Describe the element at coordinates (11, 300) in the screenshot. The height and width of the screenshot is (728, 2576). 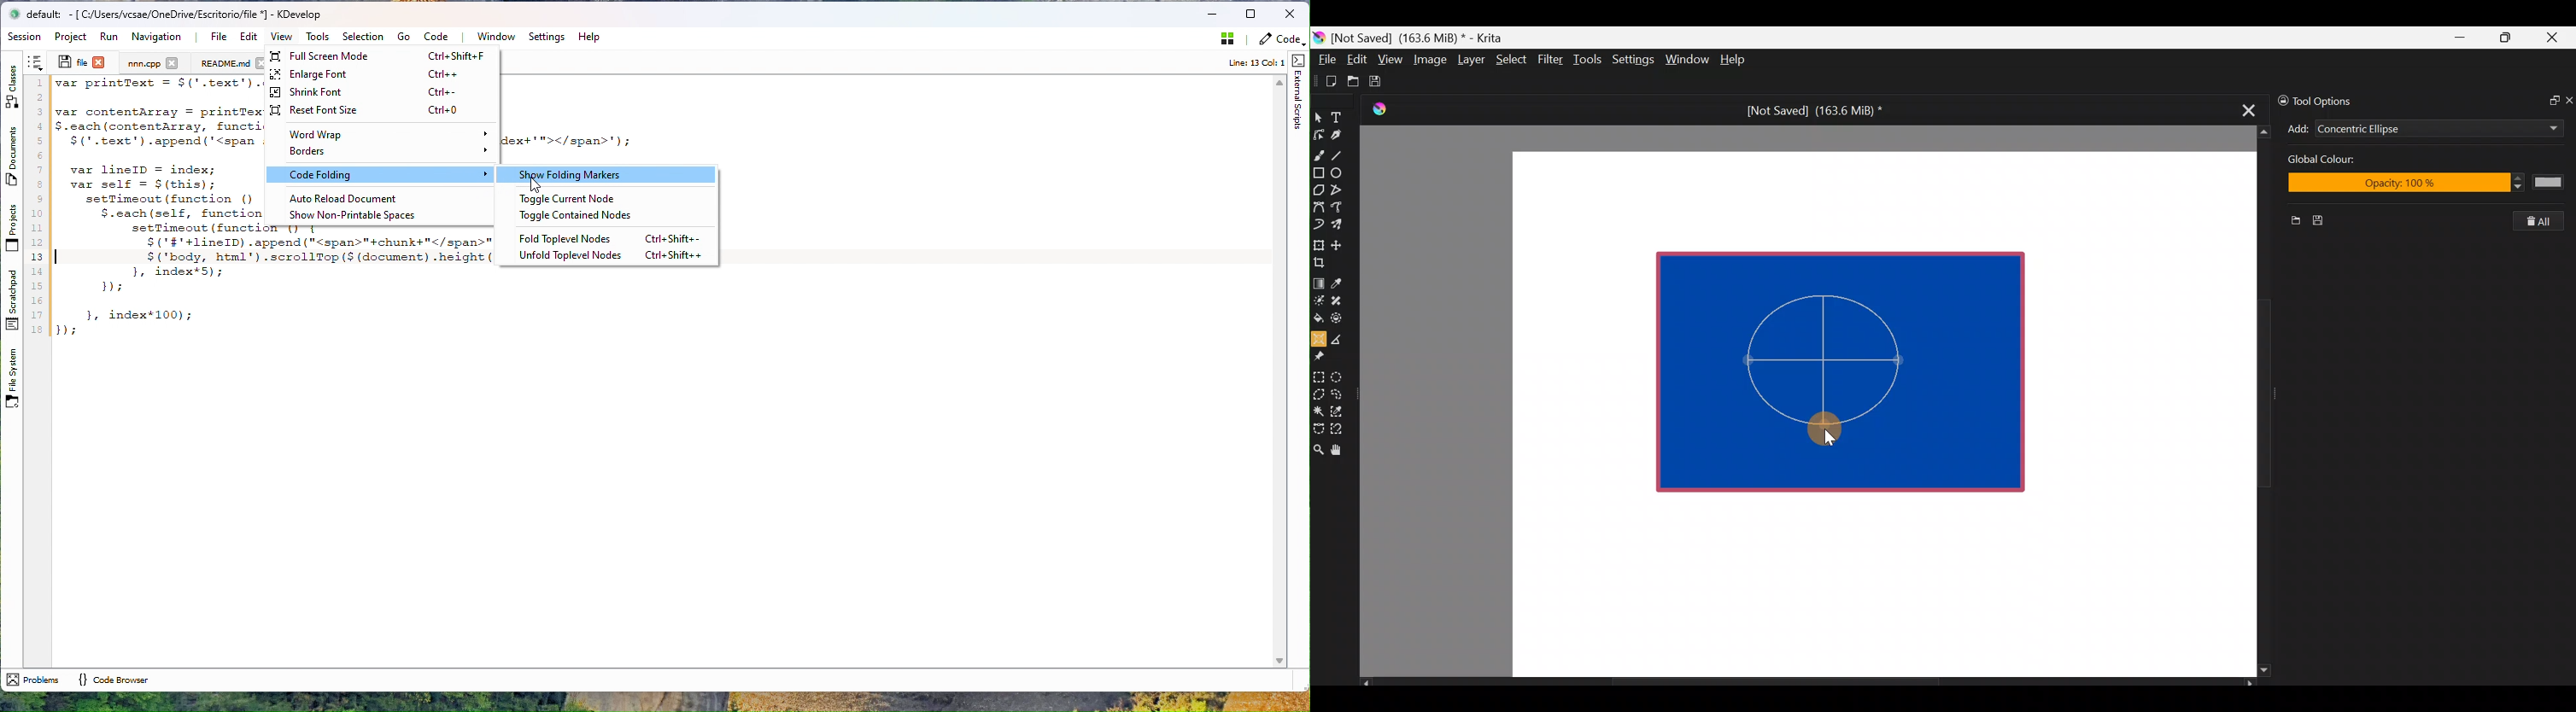
I see `Scratchpad` at that location.